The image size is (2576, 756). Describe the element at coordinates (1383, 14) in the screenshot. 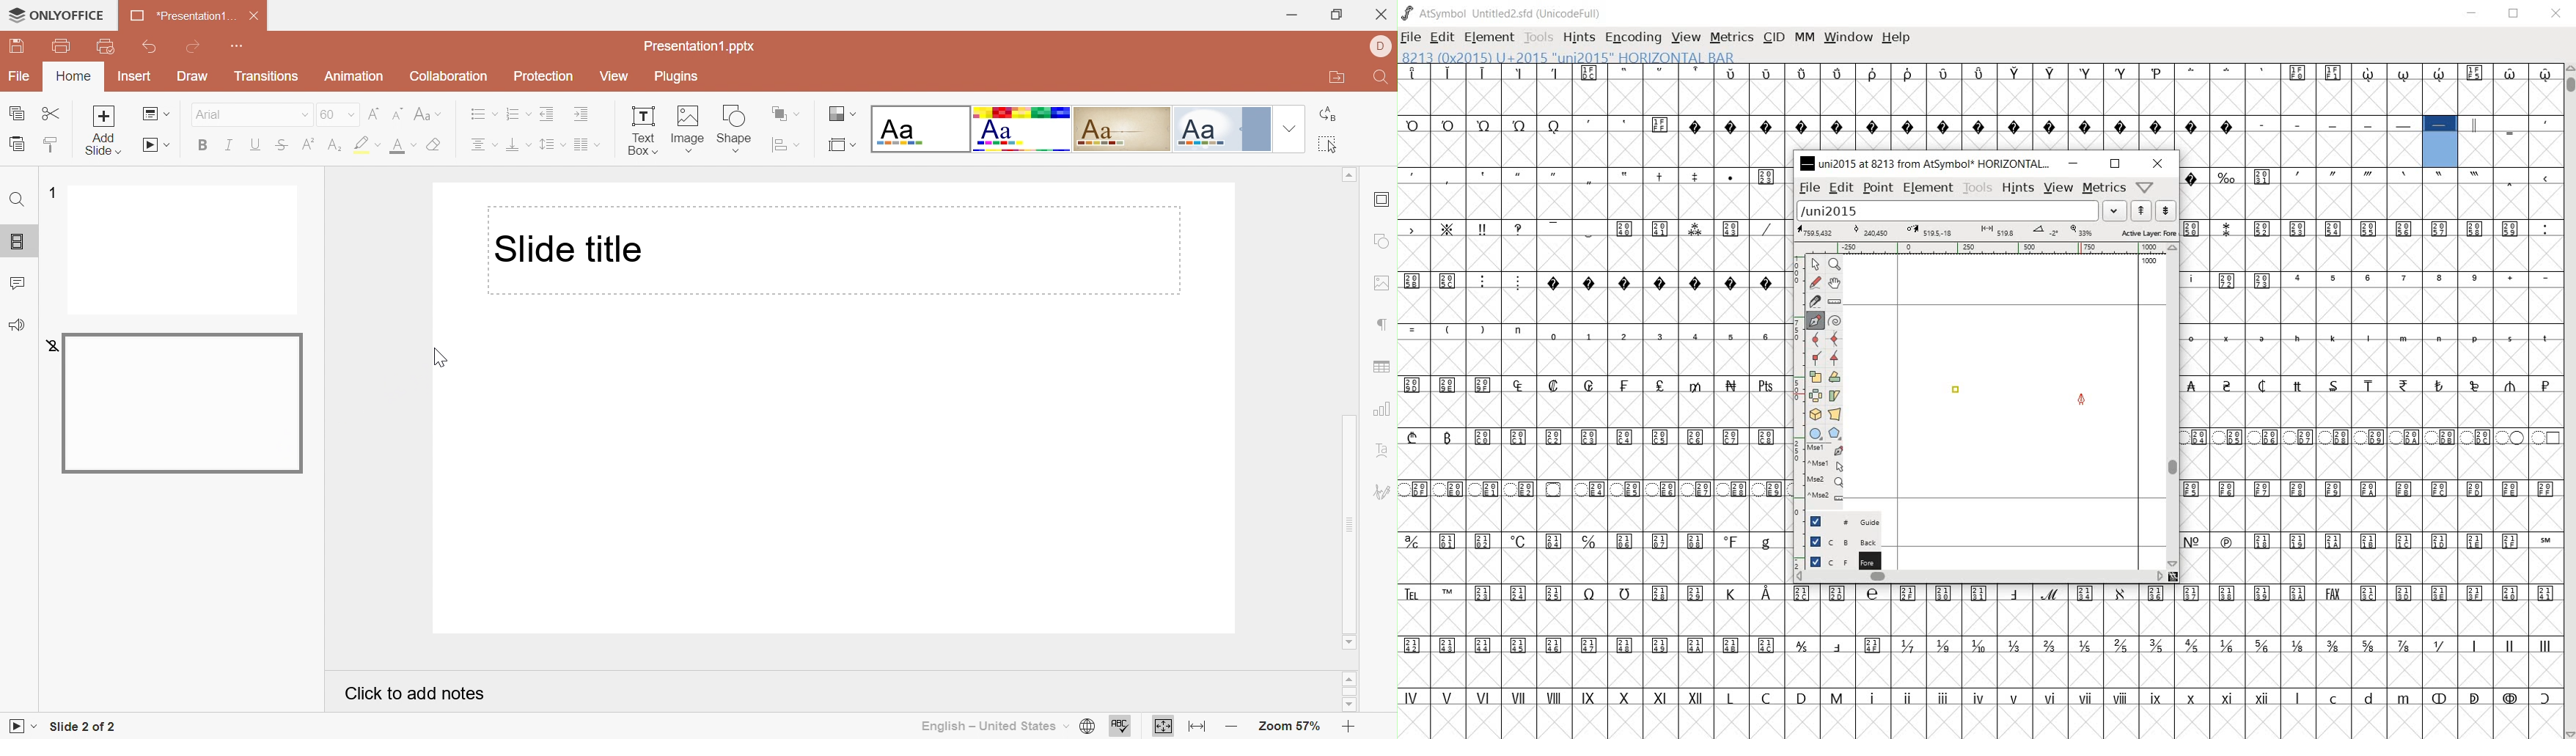

I see `Close` at that location.